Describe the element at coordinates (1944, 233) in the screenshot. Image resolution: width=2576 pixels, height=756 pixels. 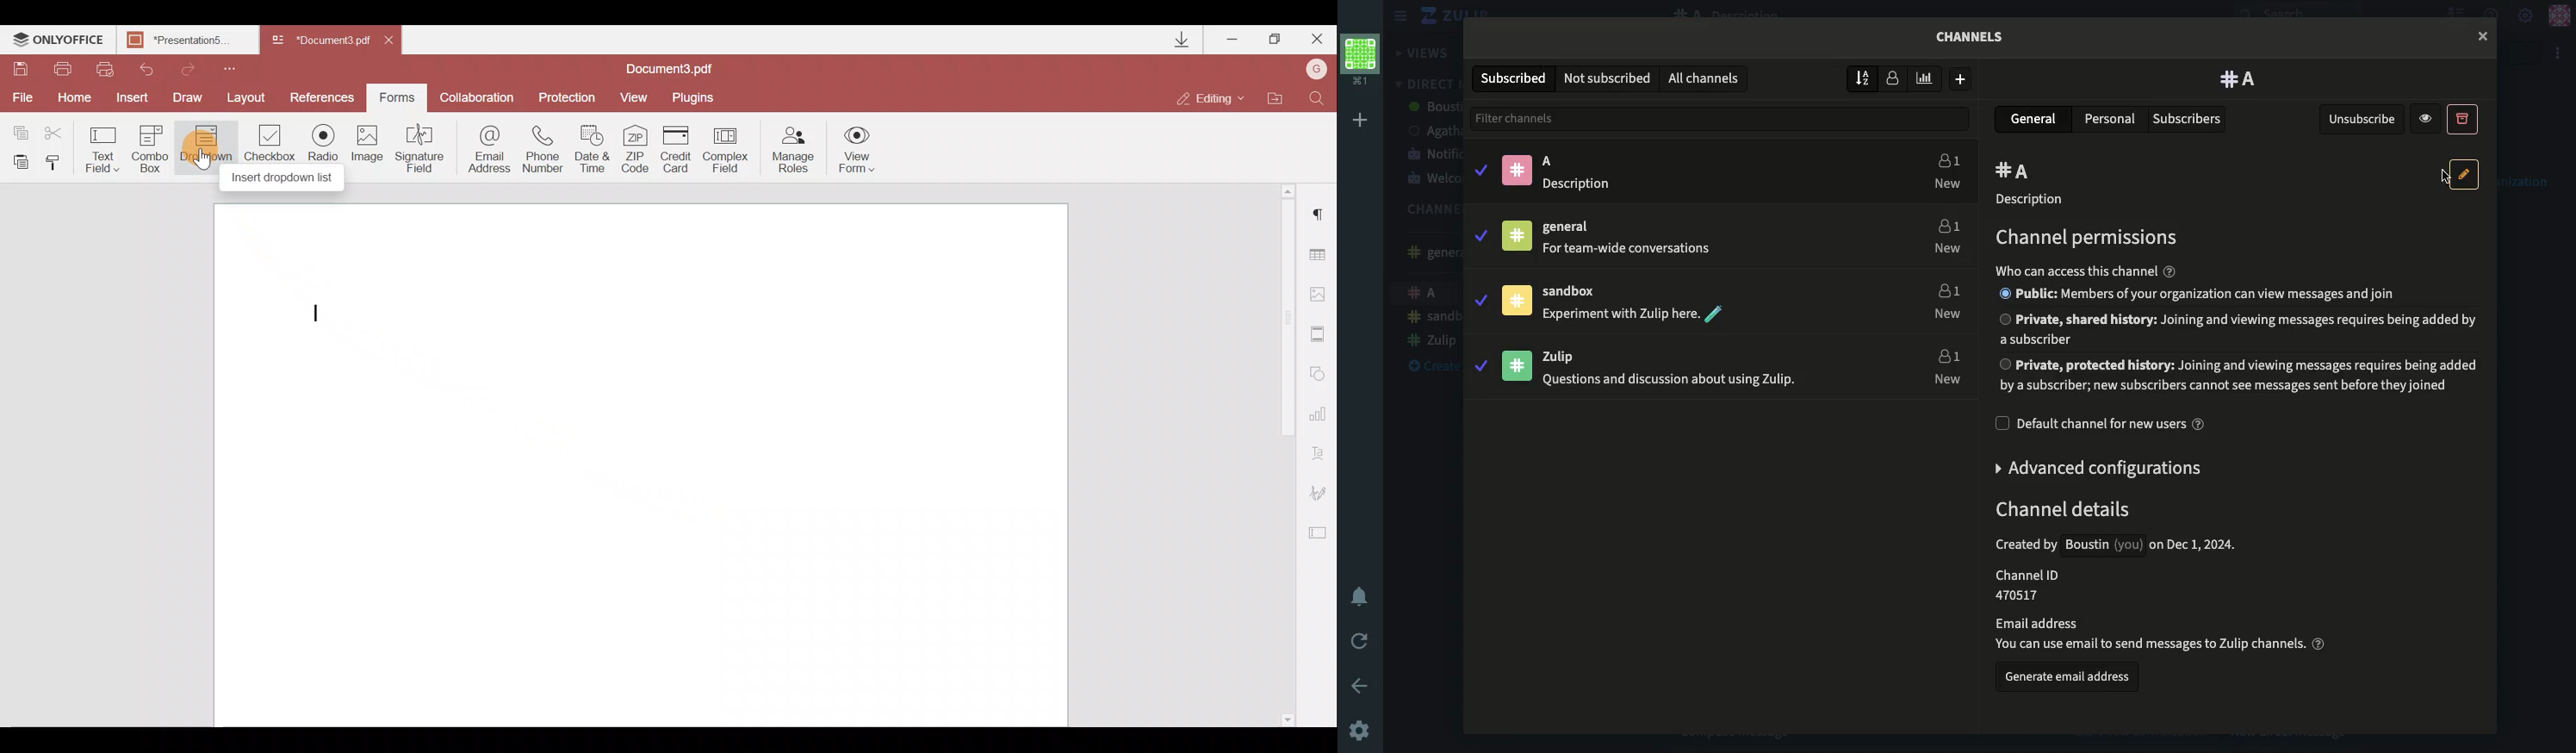
I see `Users` at that location.